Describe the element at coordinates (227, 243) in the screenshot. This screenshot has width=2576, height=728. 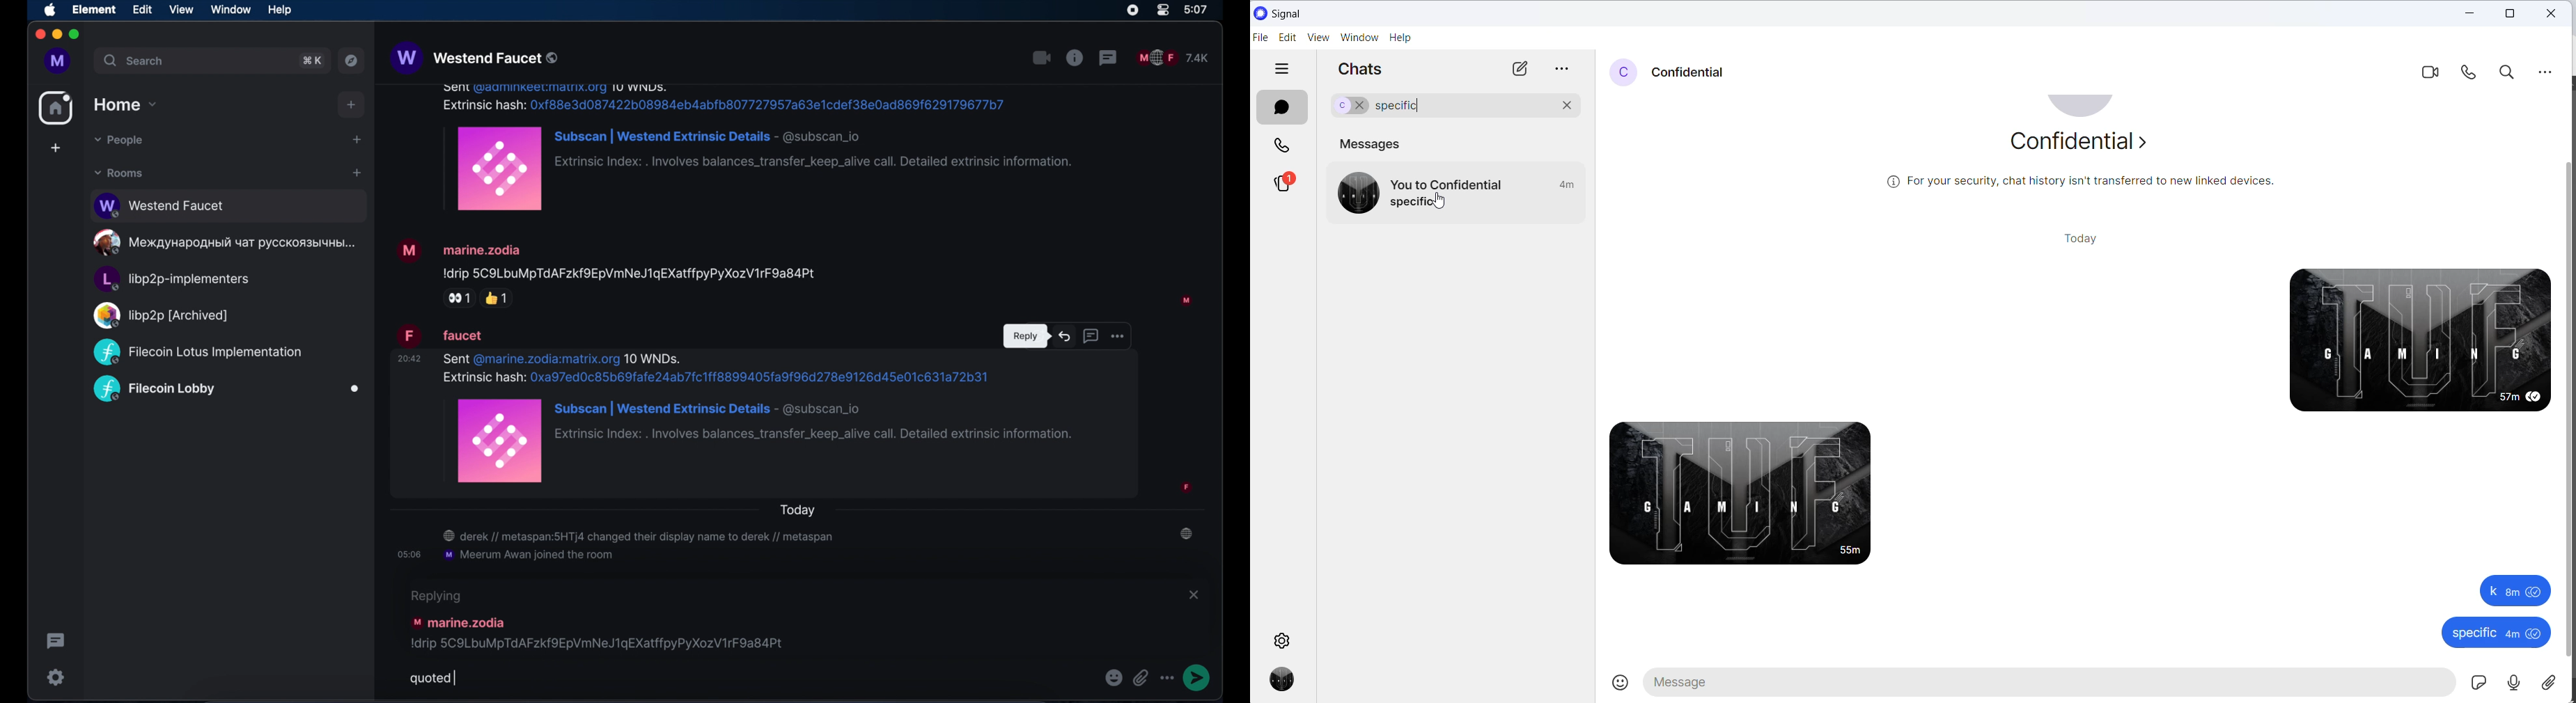
I see `public room` at that location.